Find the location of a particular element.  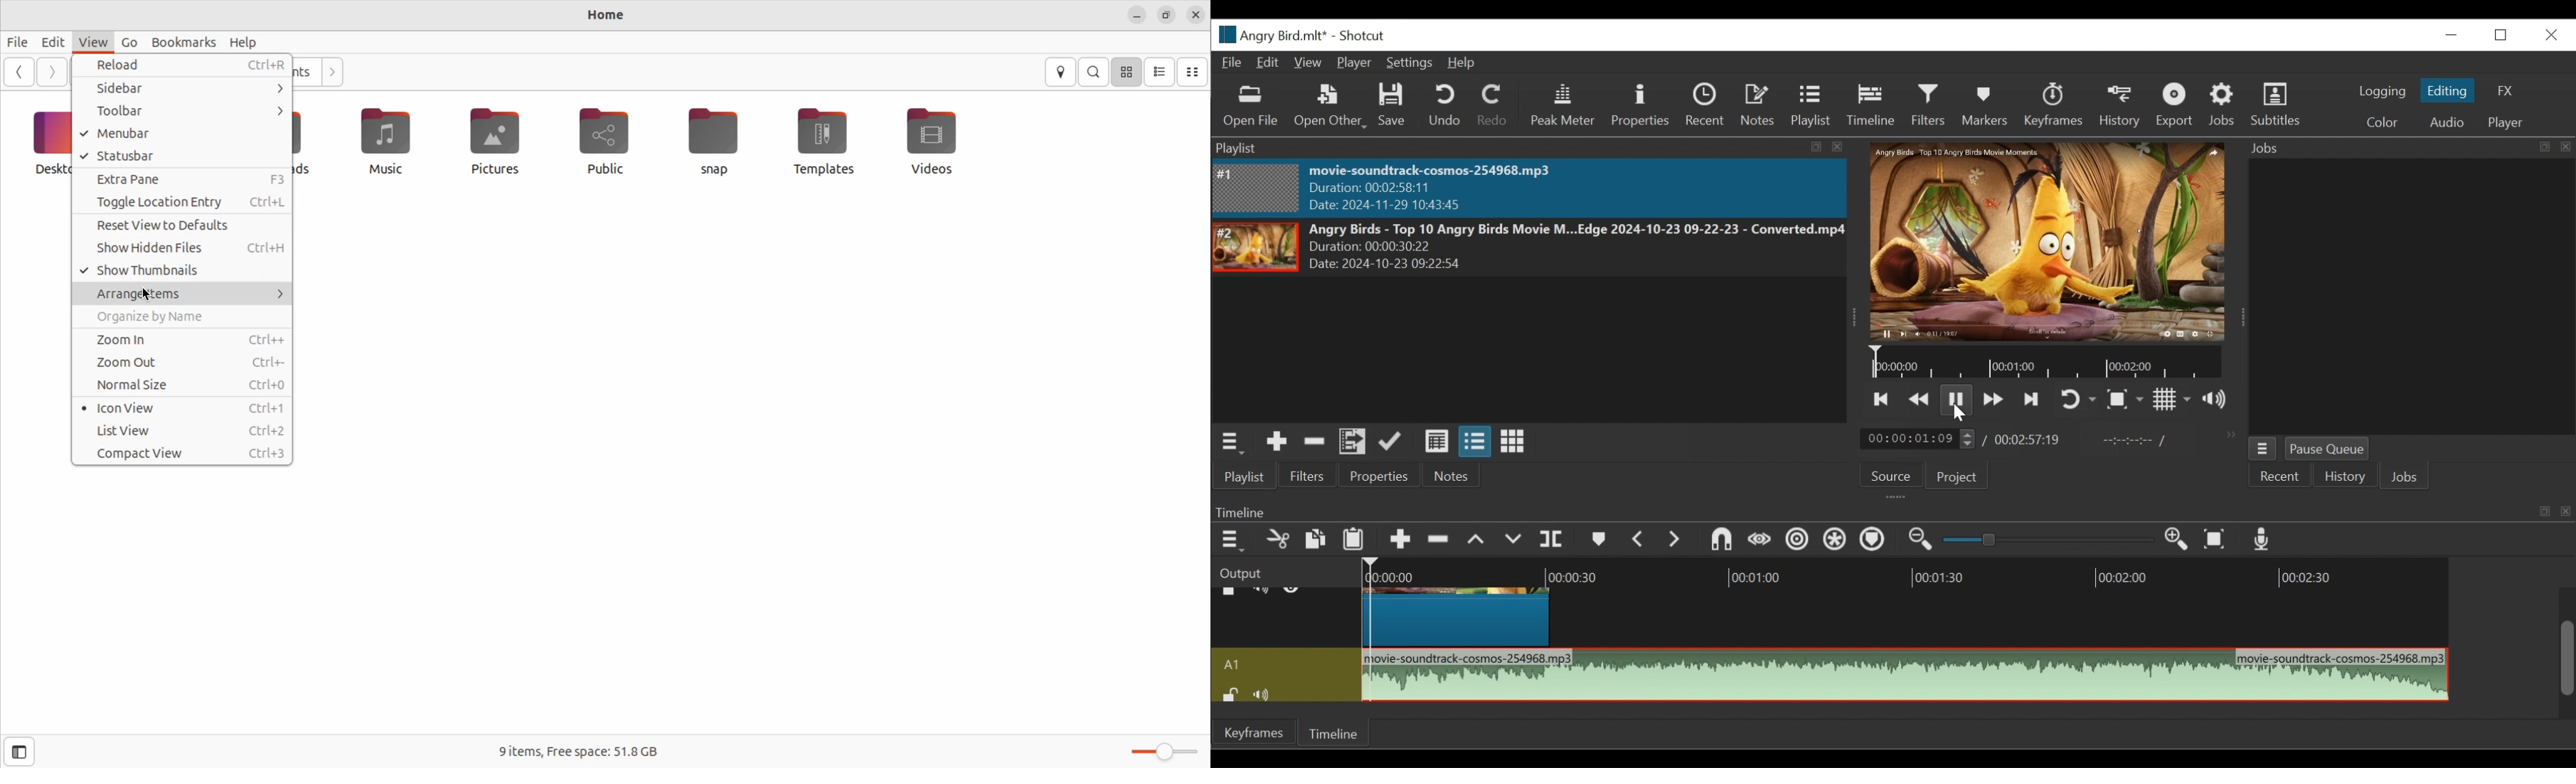

organize by name is located at coordinates (176, 318).